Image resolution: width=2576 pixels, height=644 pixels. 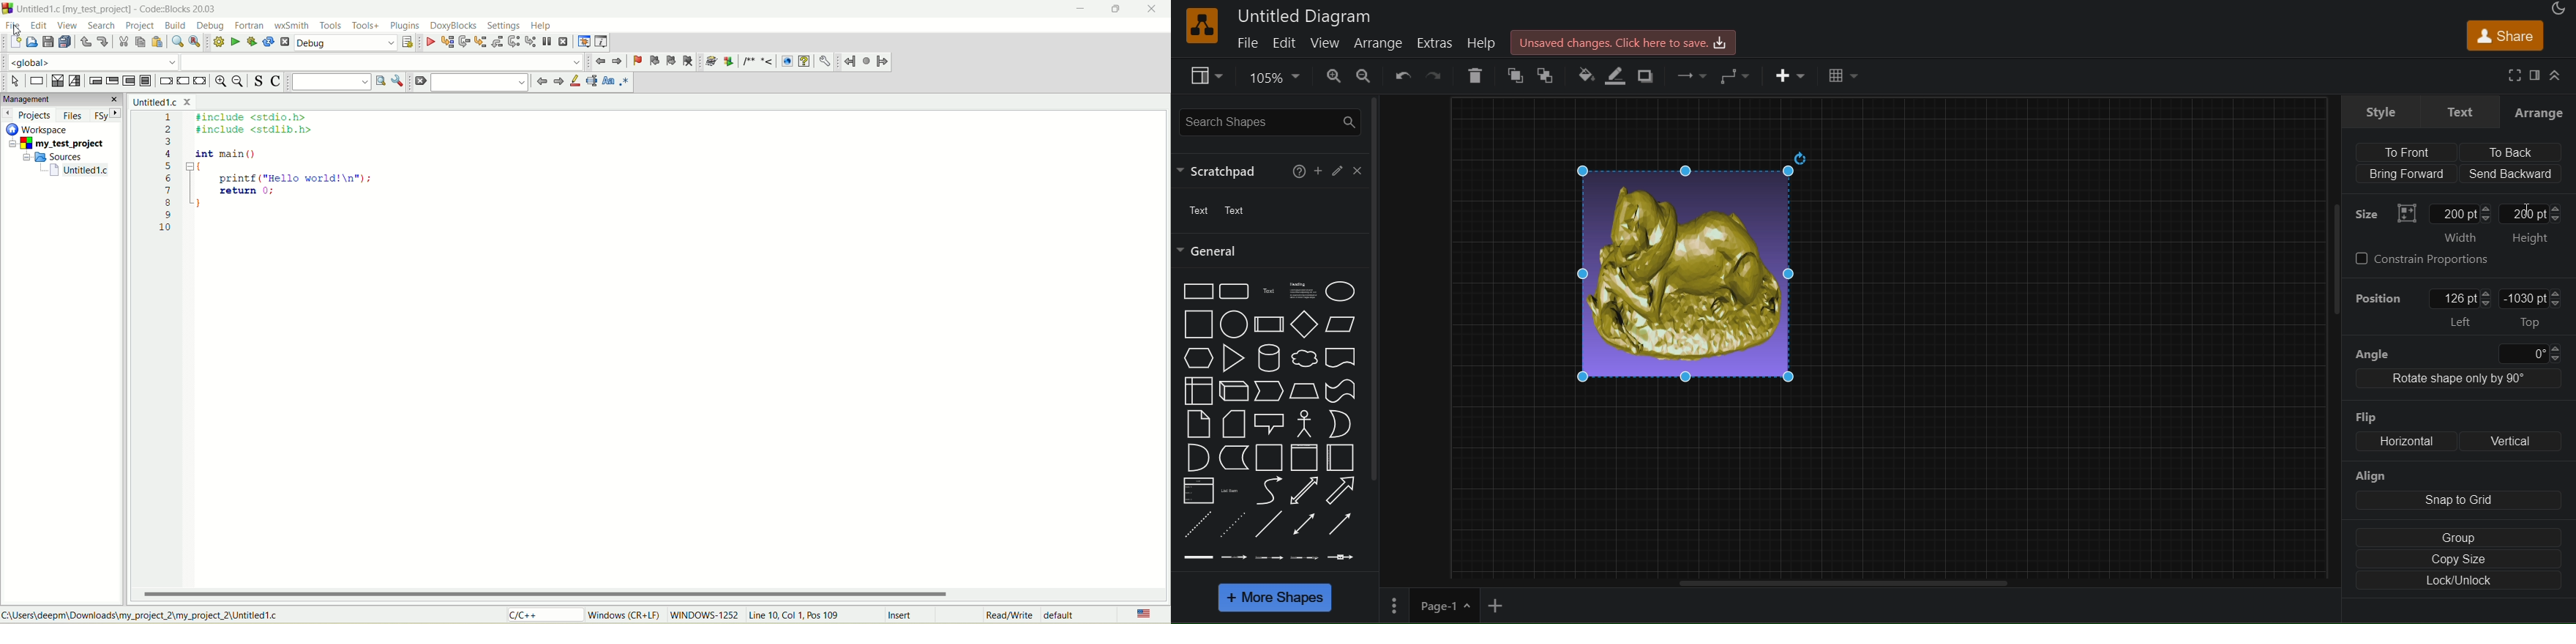 I want to click on extras, so click(x=1435, y=42).